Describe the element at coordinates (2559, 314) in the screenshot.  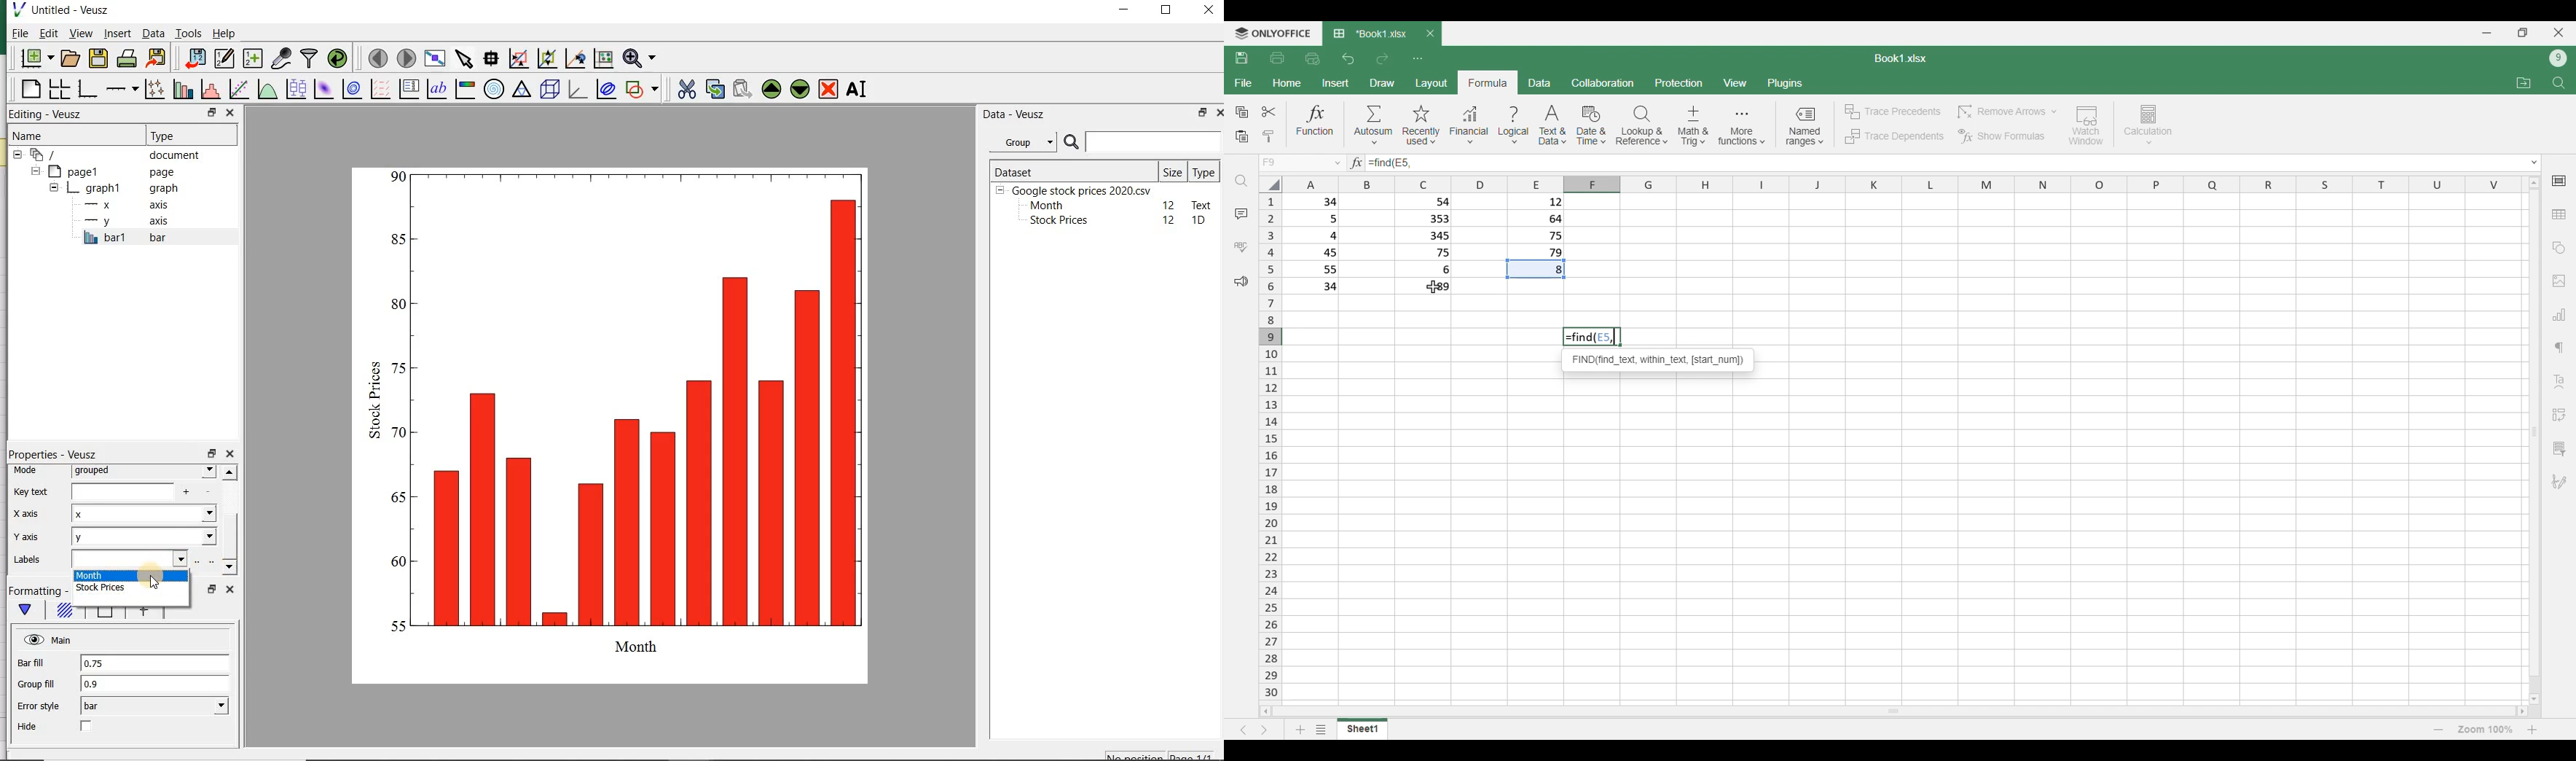
I see `Insert chart` at that location.